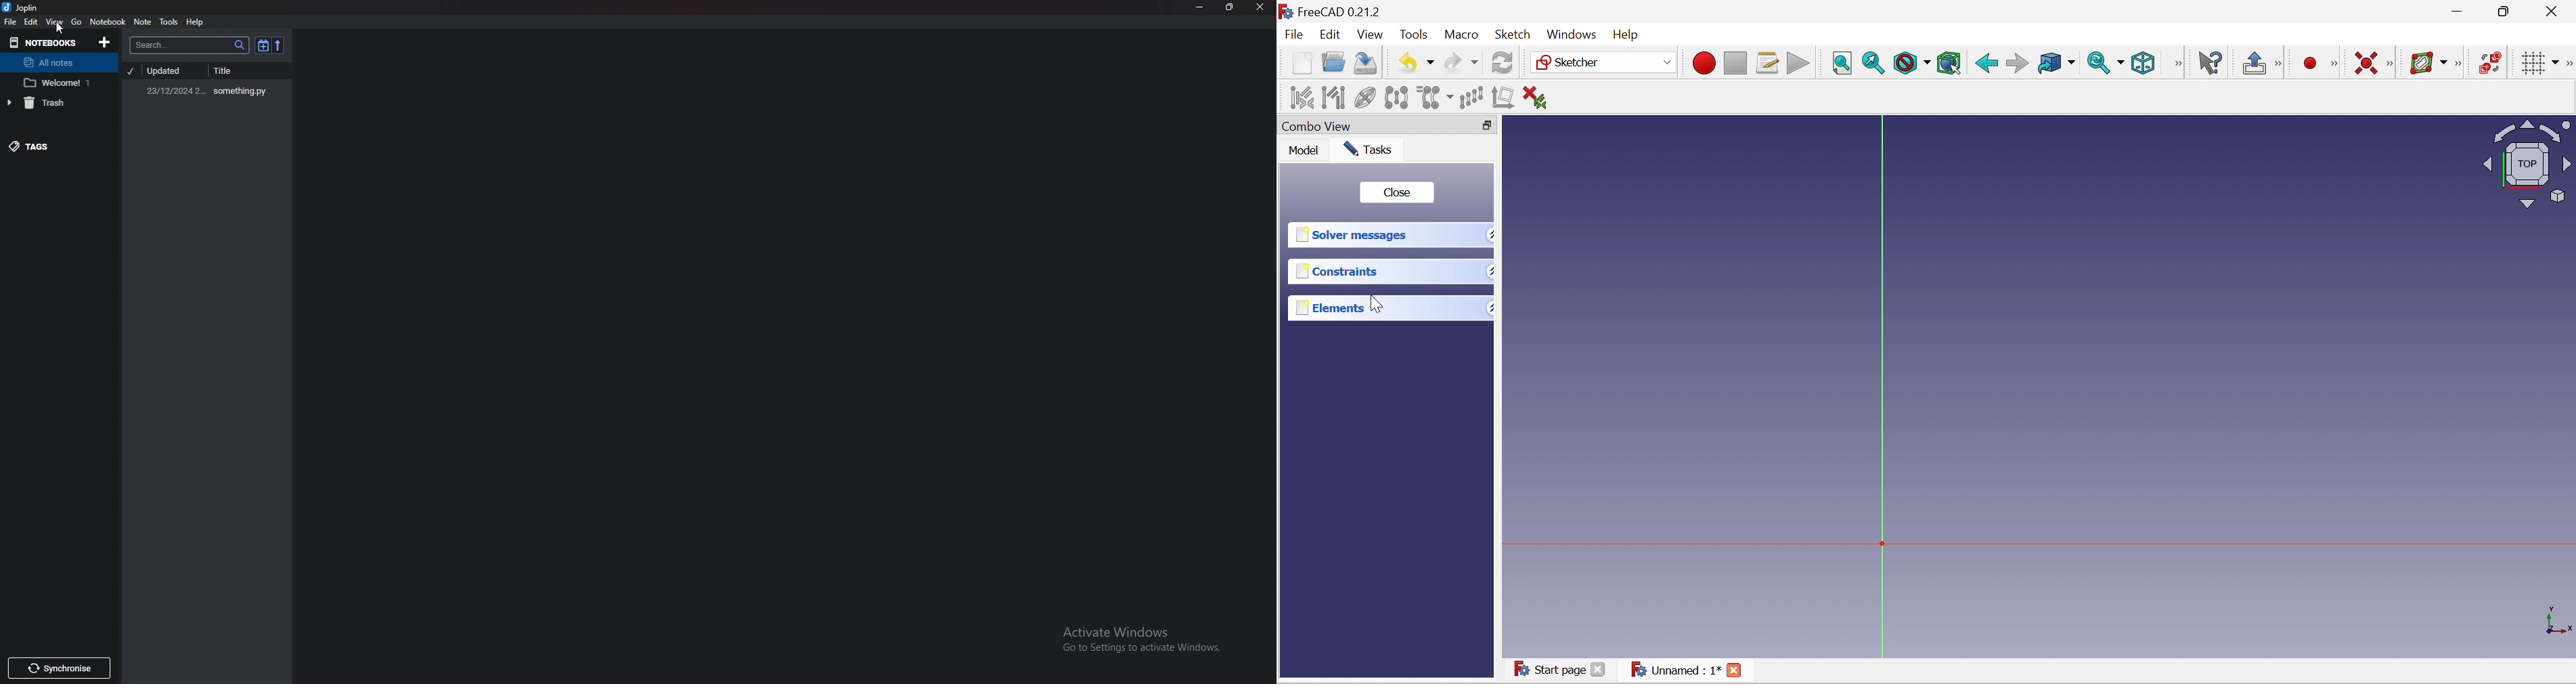  What do you see at coordinates (1365, 98) in the screenshot?
I see `Clone` at bounding box center [1365, 98].